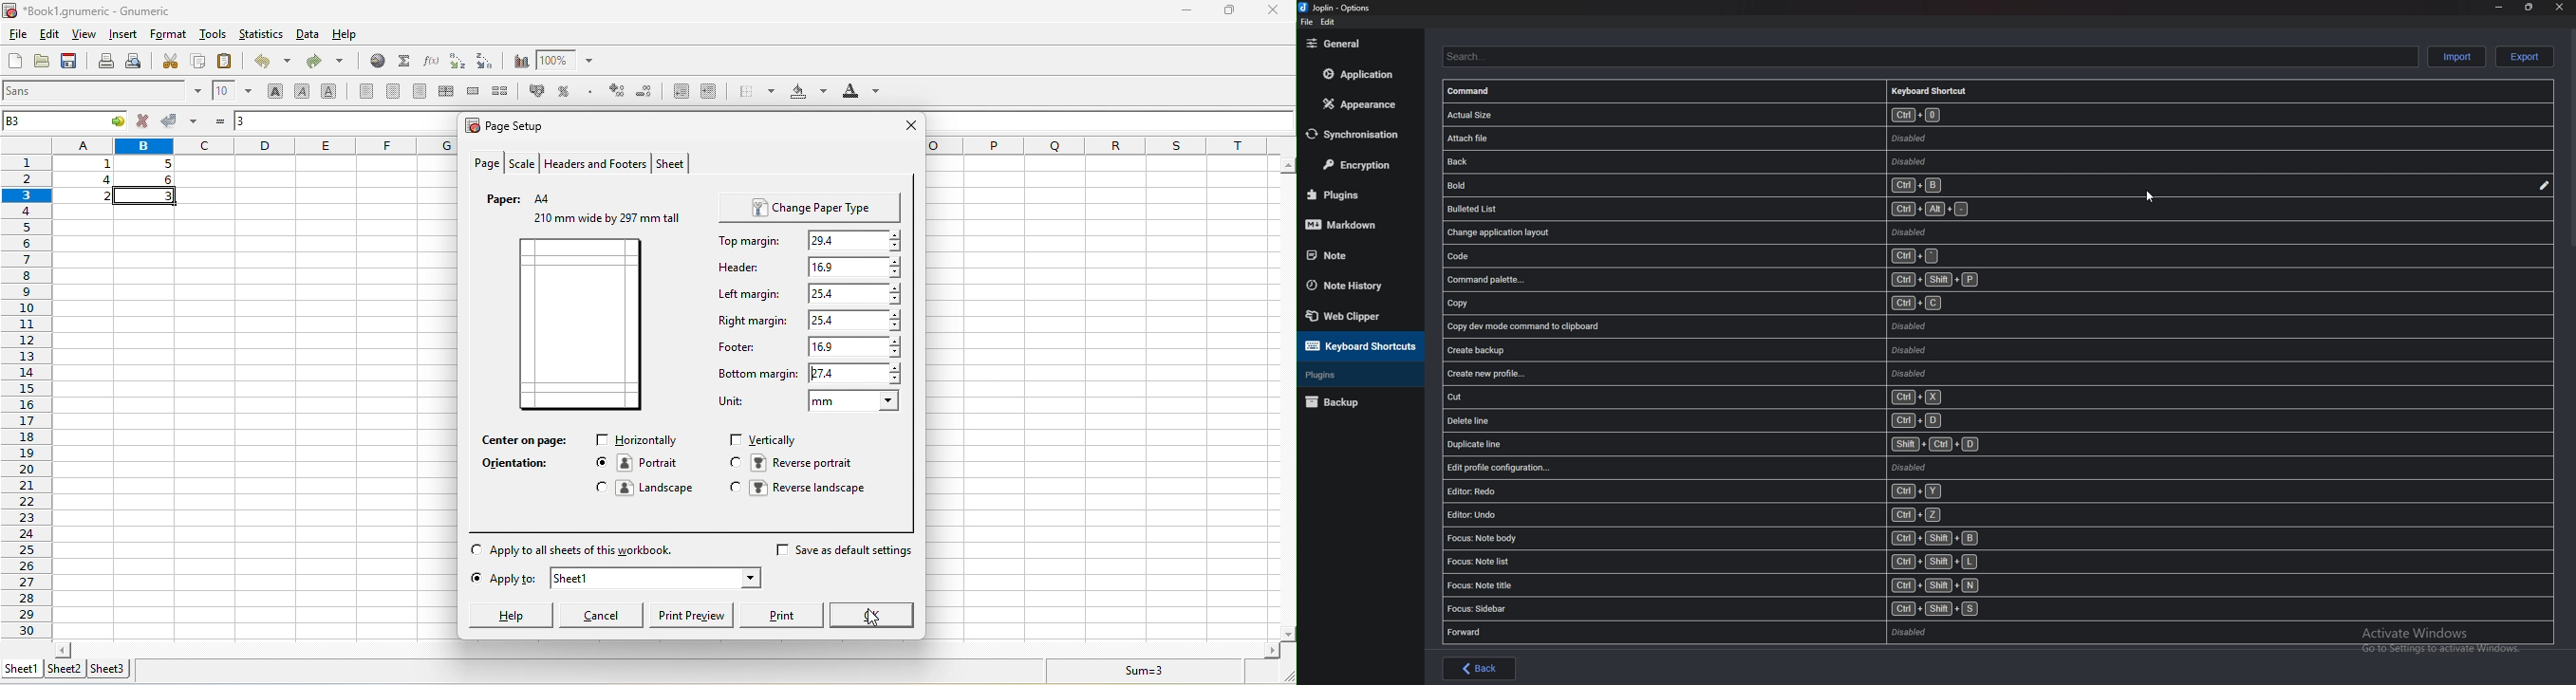  Describe the element at coordinates (1851, 115) in the screenshot. I see `Actual size` at that location.